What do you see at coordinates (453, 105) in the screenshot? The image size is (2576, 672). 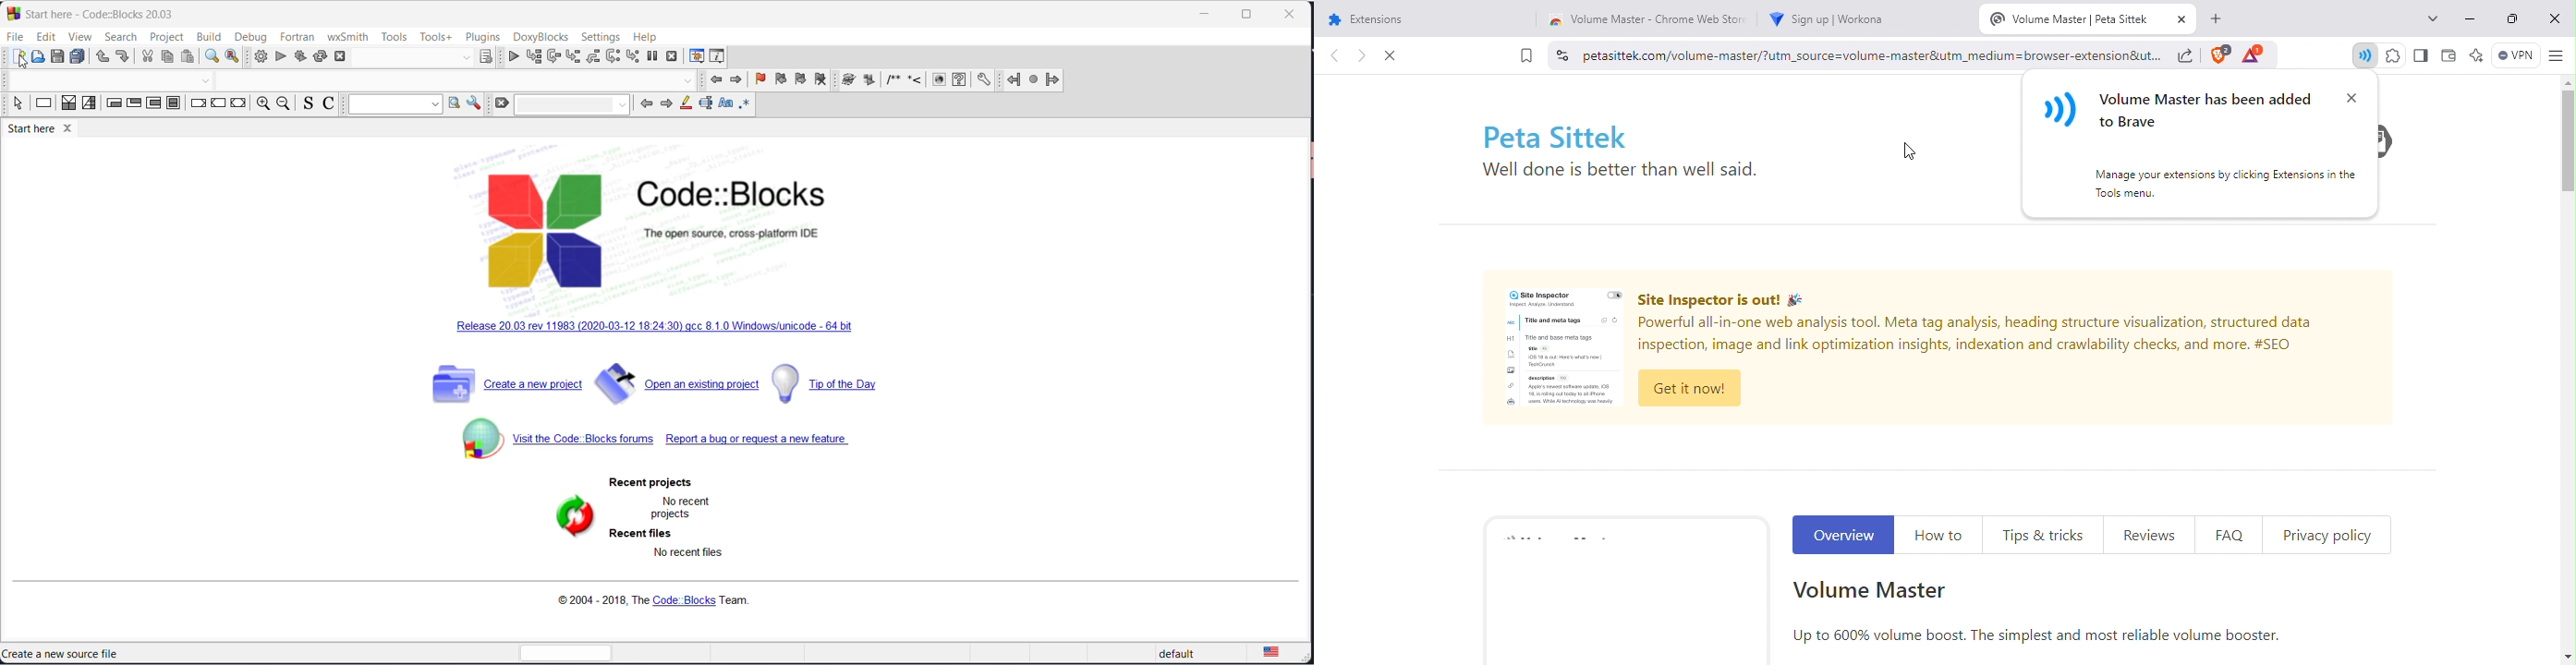 I see `run search` at bounding box center [453, 105].